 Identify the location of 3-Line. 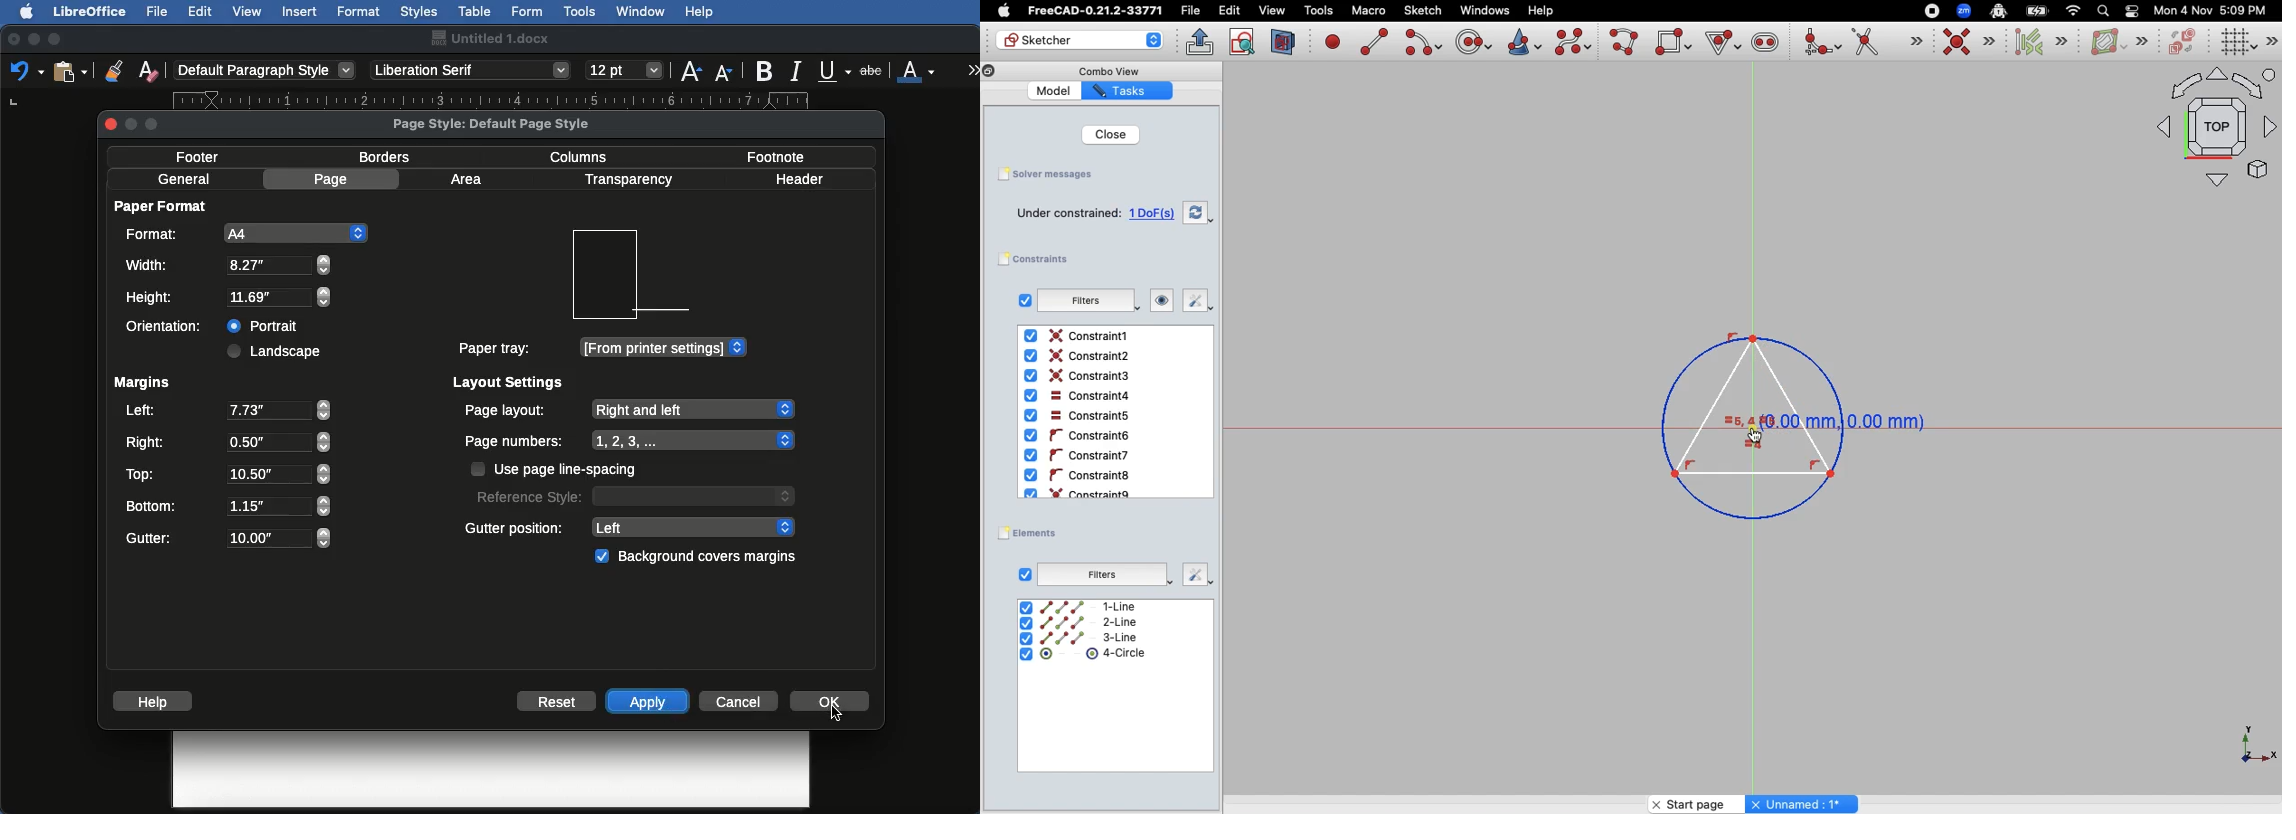
(1090, 638).